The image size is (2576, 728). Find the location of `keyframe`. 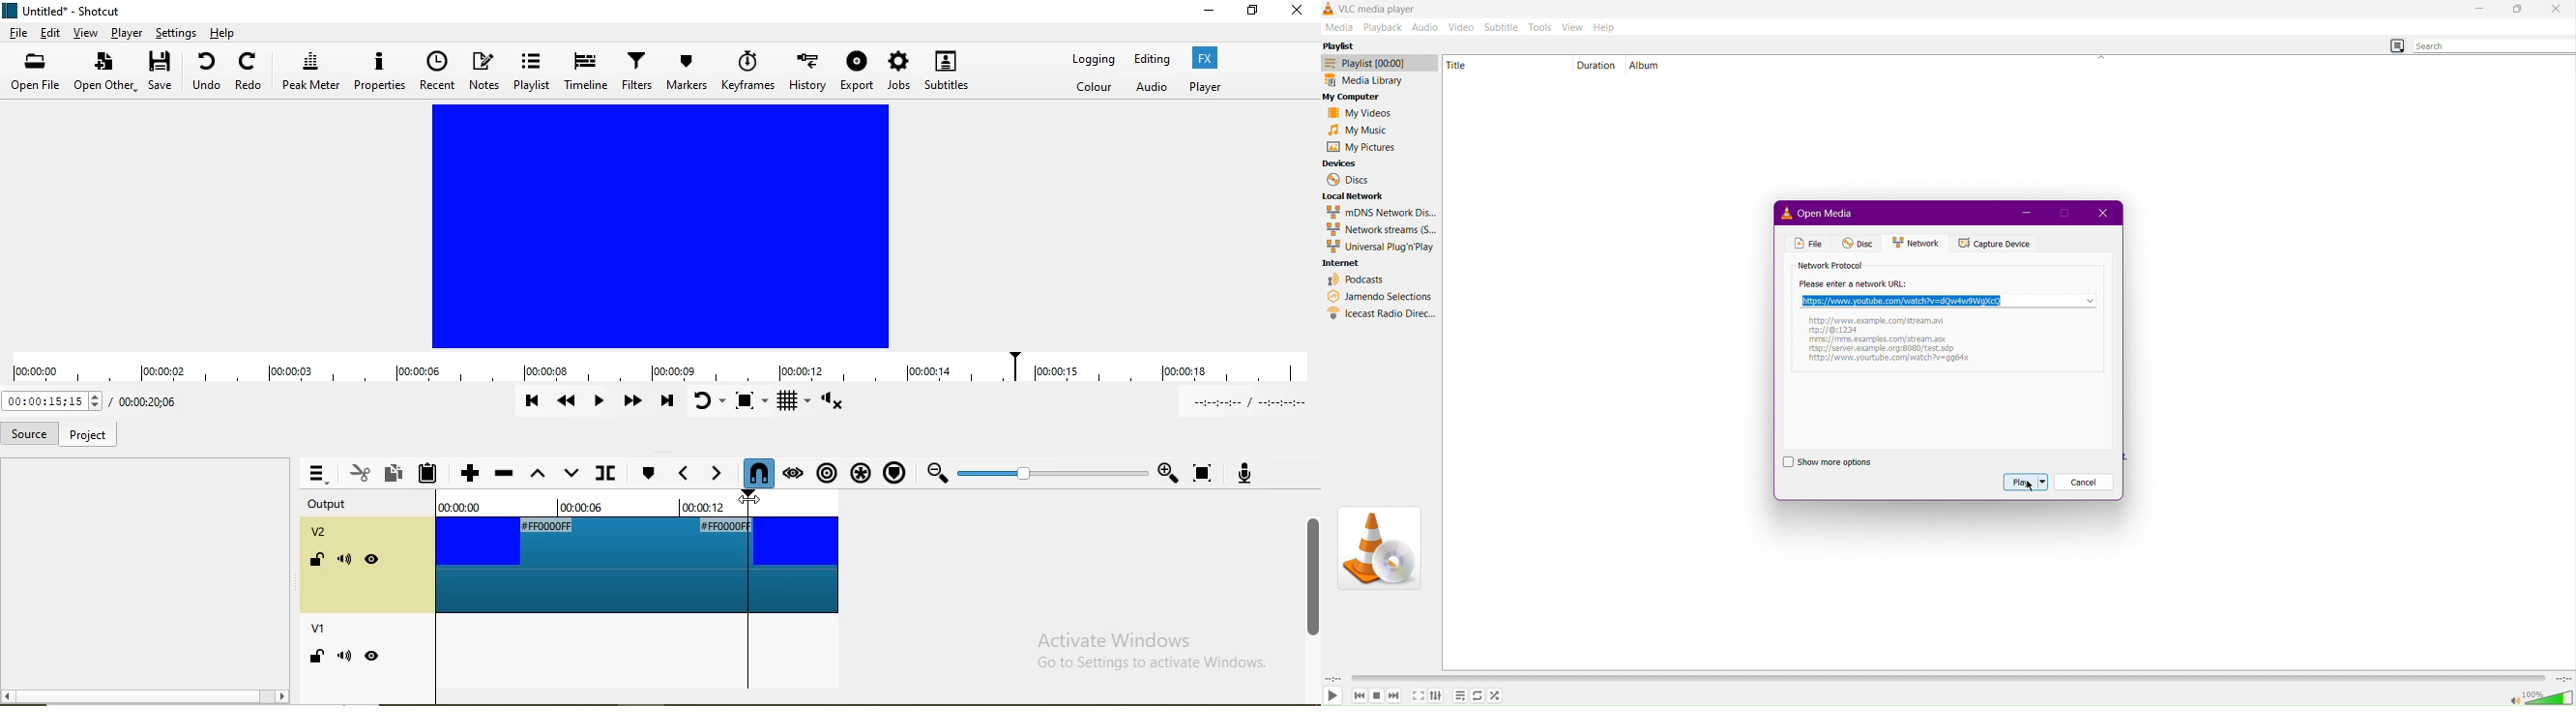

keyframe is located at coordinates (748, 70).